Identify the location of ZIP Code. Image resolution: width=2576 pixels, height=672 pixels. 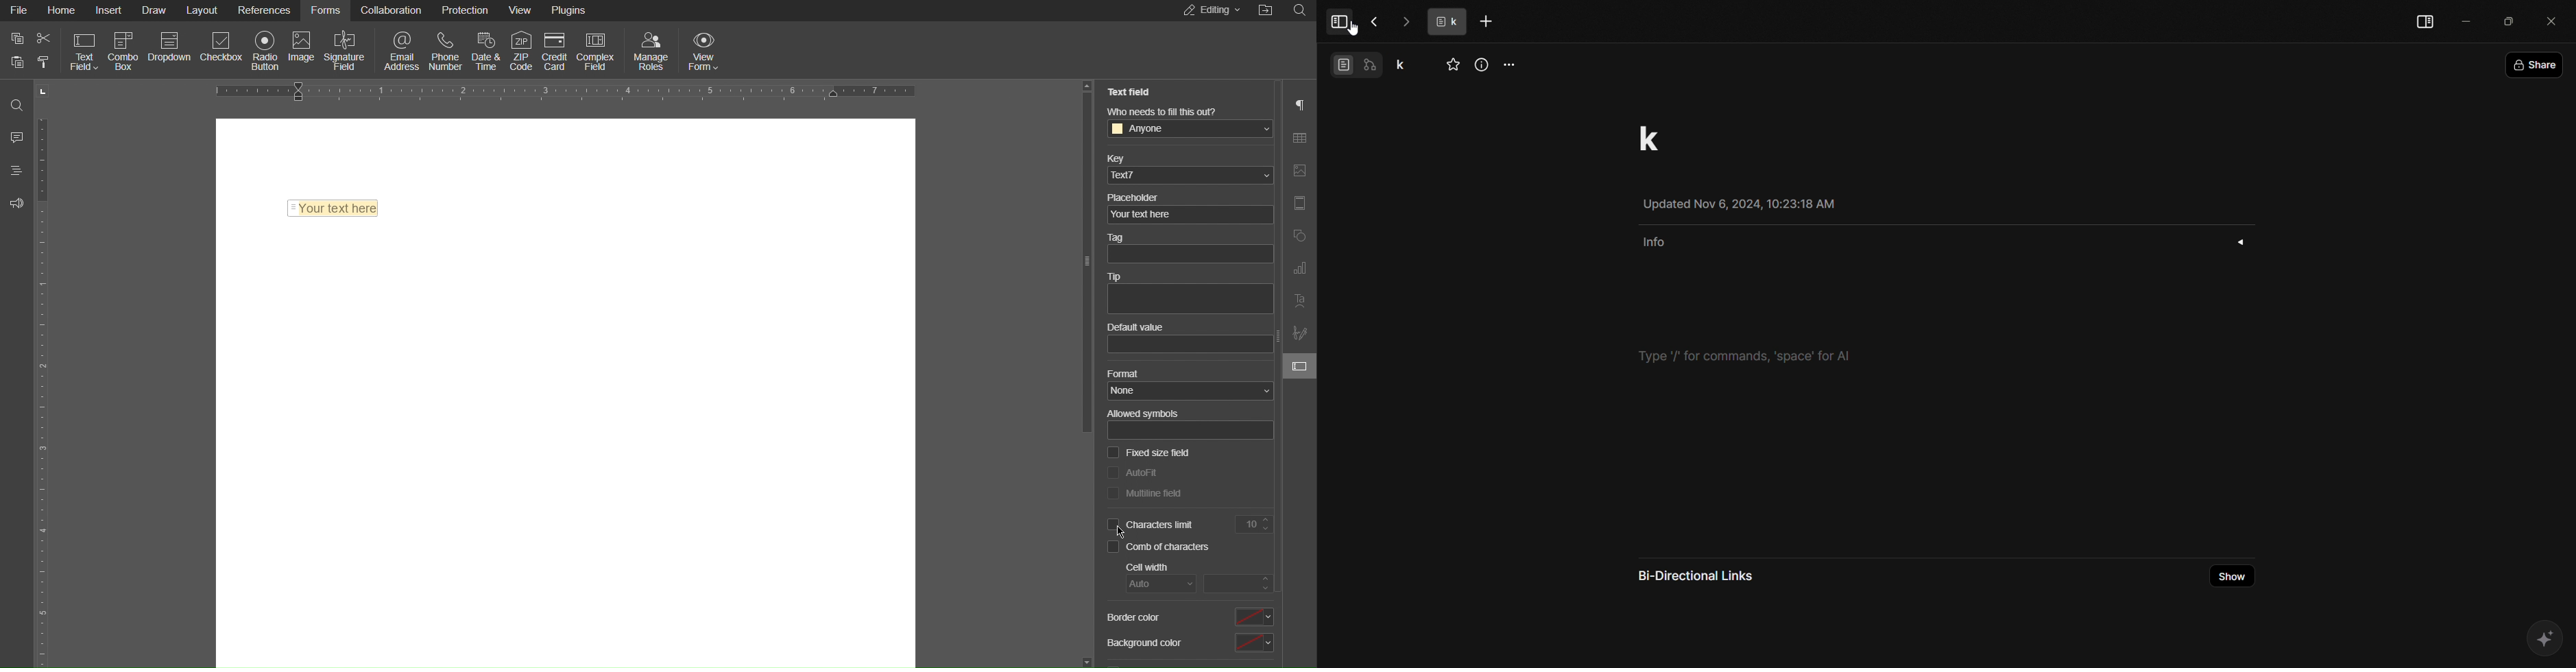
(519, 47).